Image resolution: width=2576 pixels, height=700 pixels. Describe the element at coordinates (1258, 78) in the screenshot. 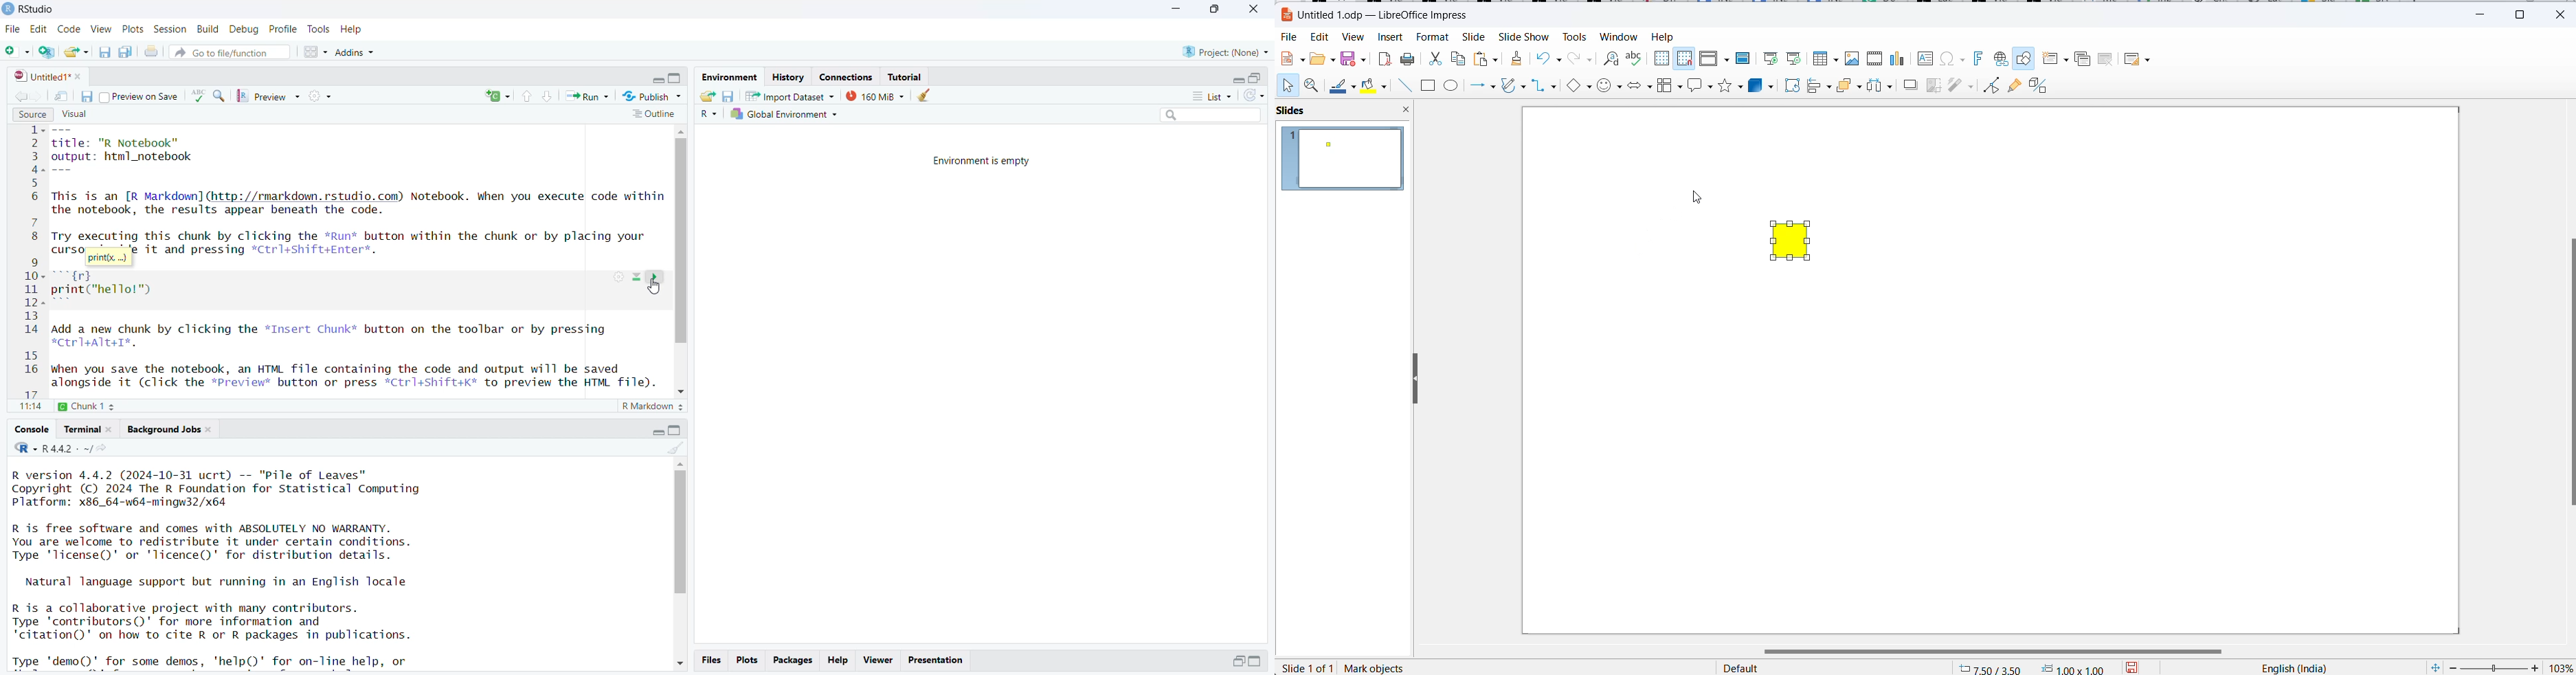

I see `collapse` at that location.